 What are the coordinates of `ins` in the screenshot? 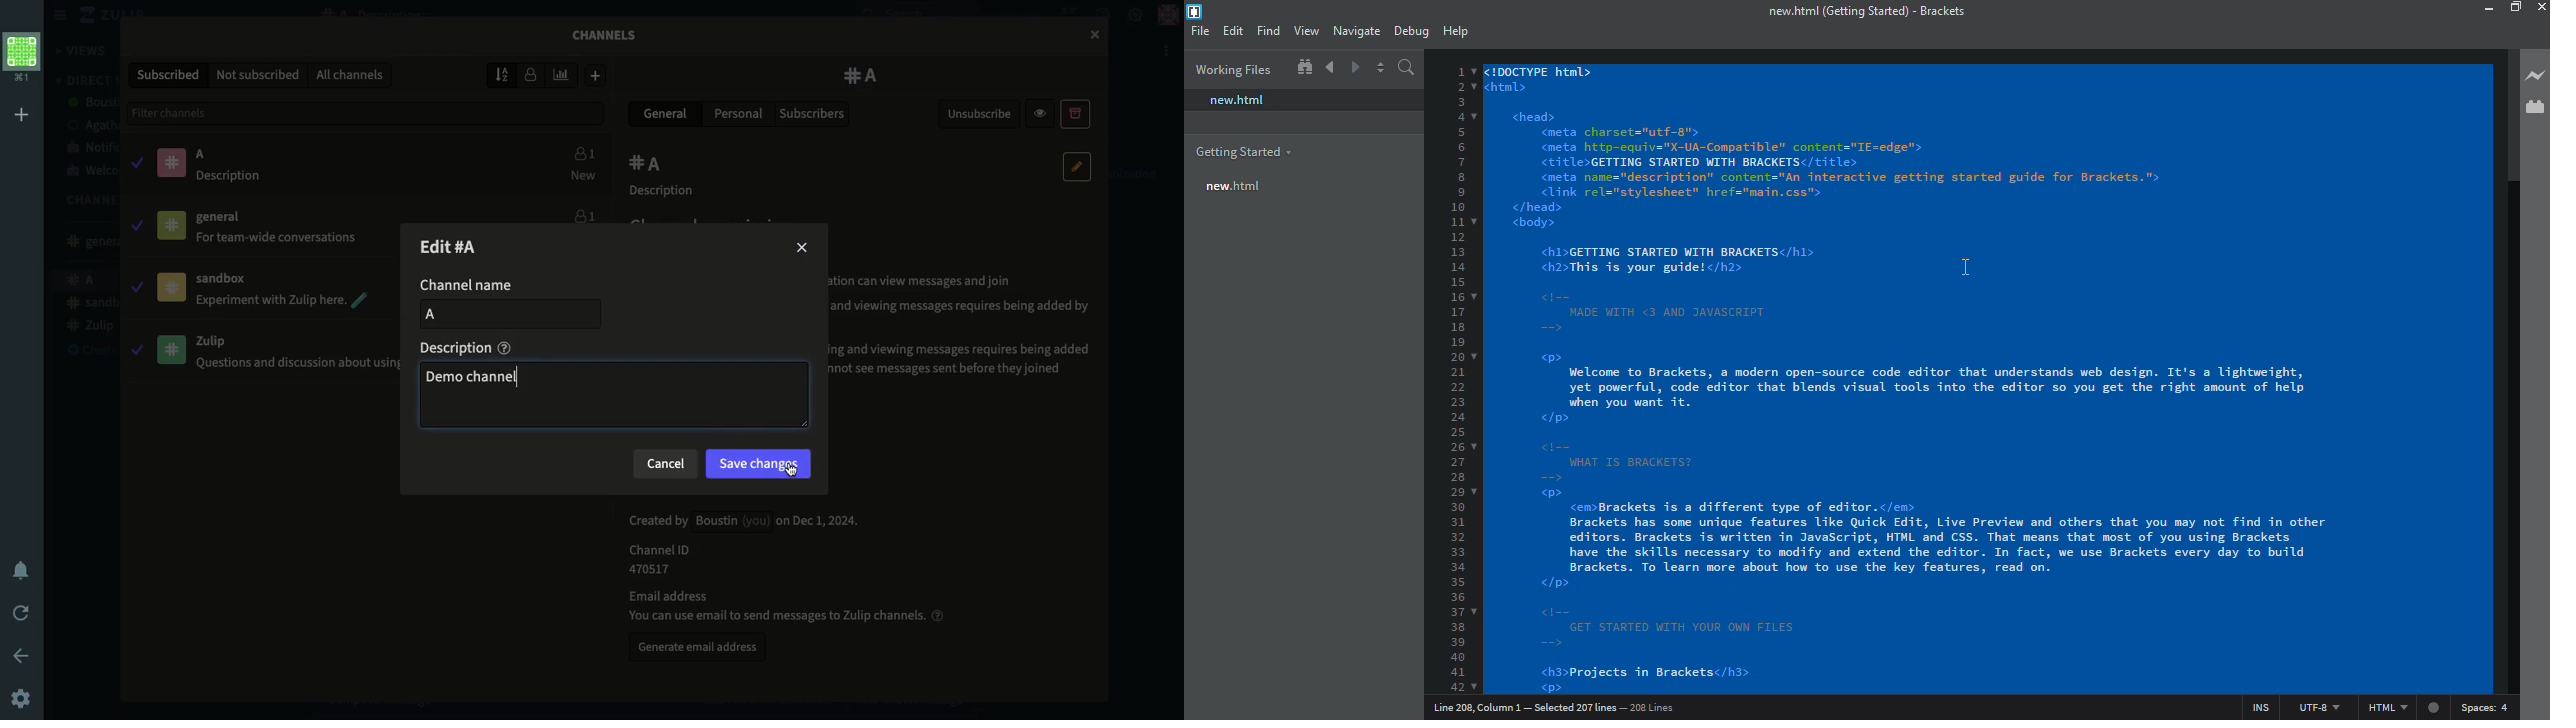 It's located at (2258, 704).